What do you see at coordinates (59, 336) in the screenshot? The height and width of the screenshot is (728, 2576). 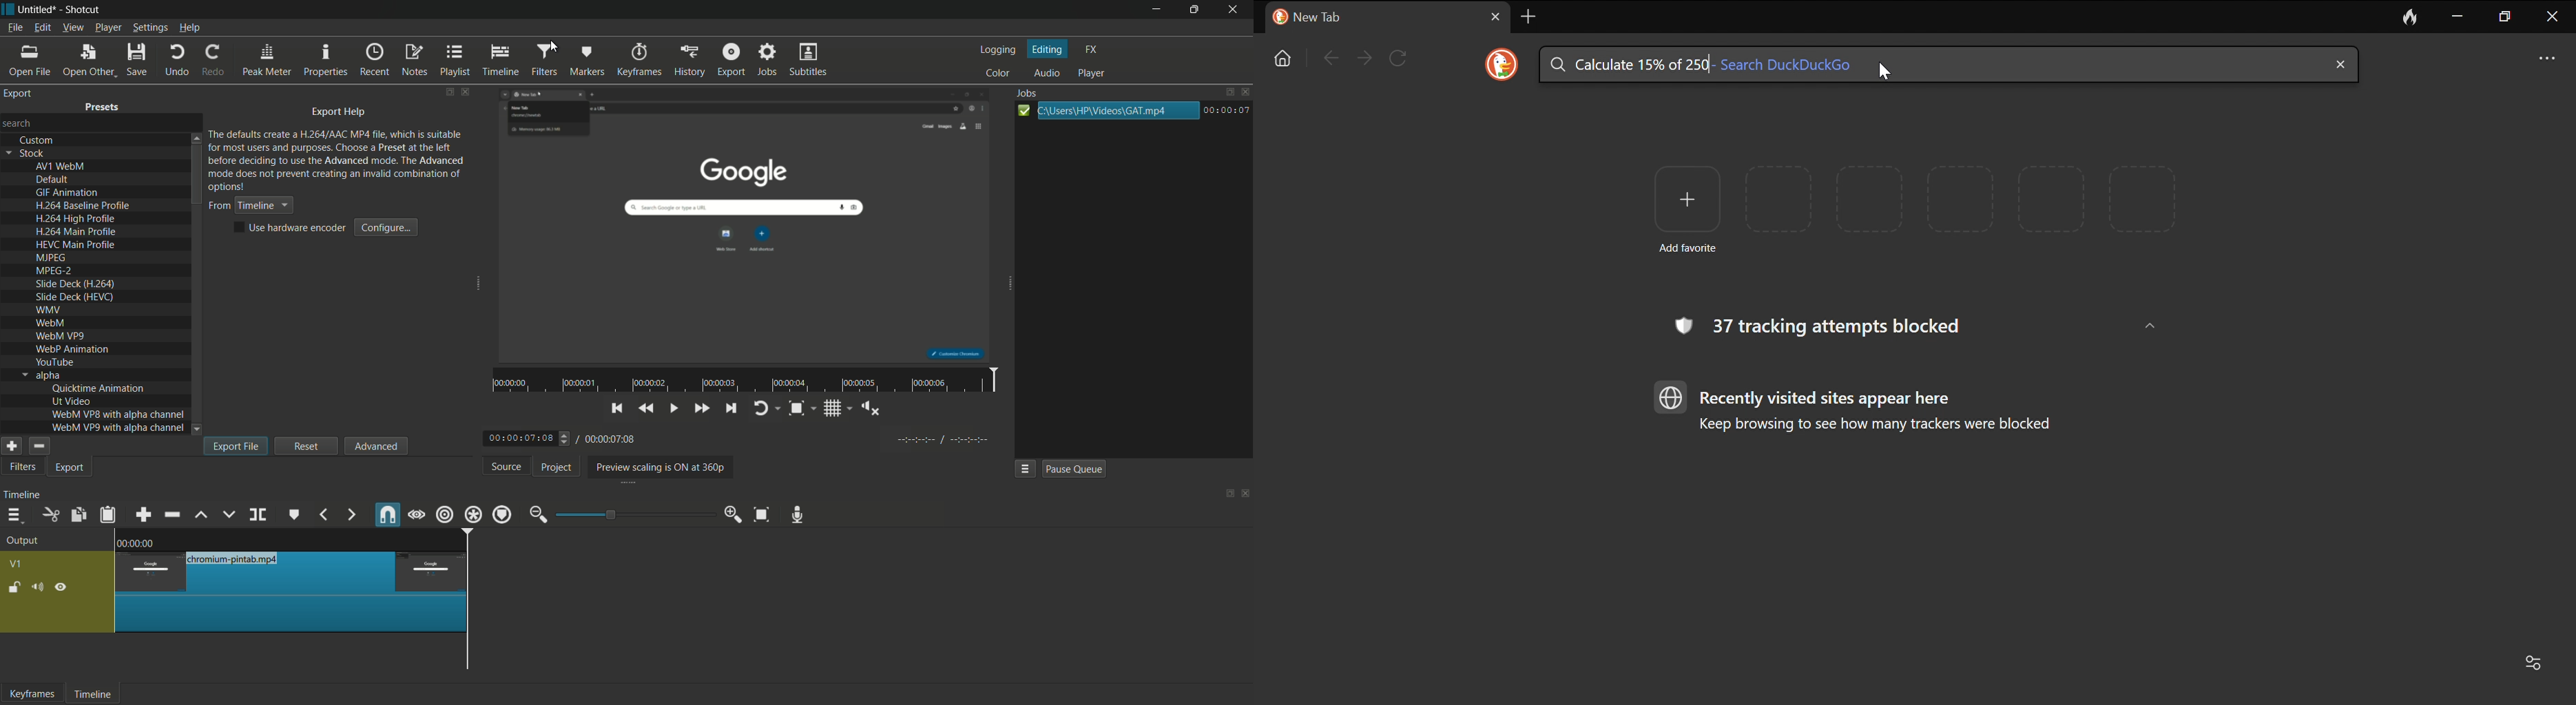 I see `WebM VP9` at bounding box center [59, 336].